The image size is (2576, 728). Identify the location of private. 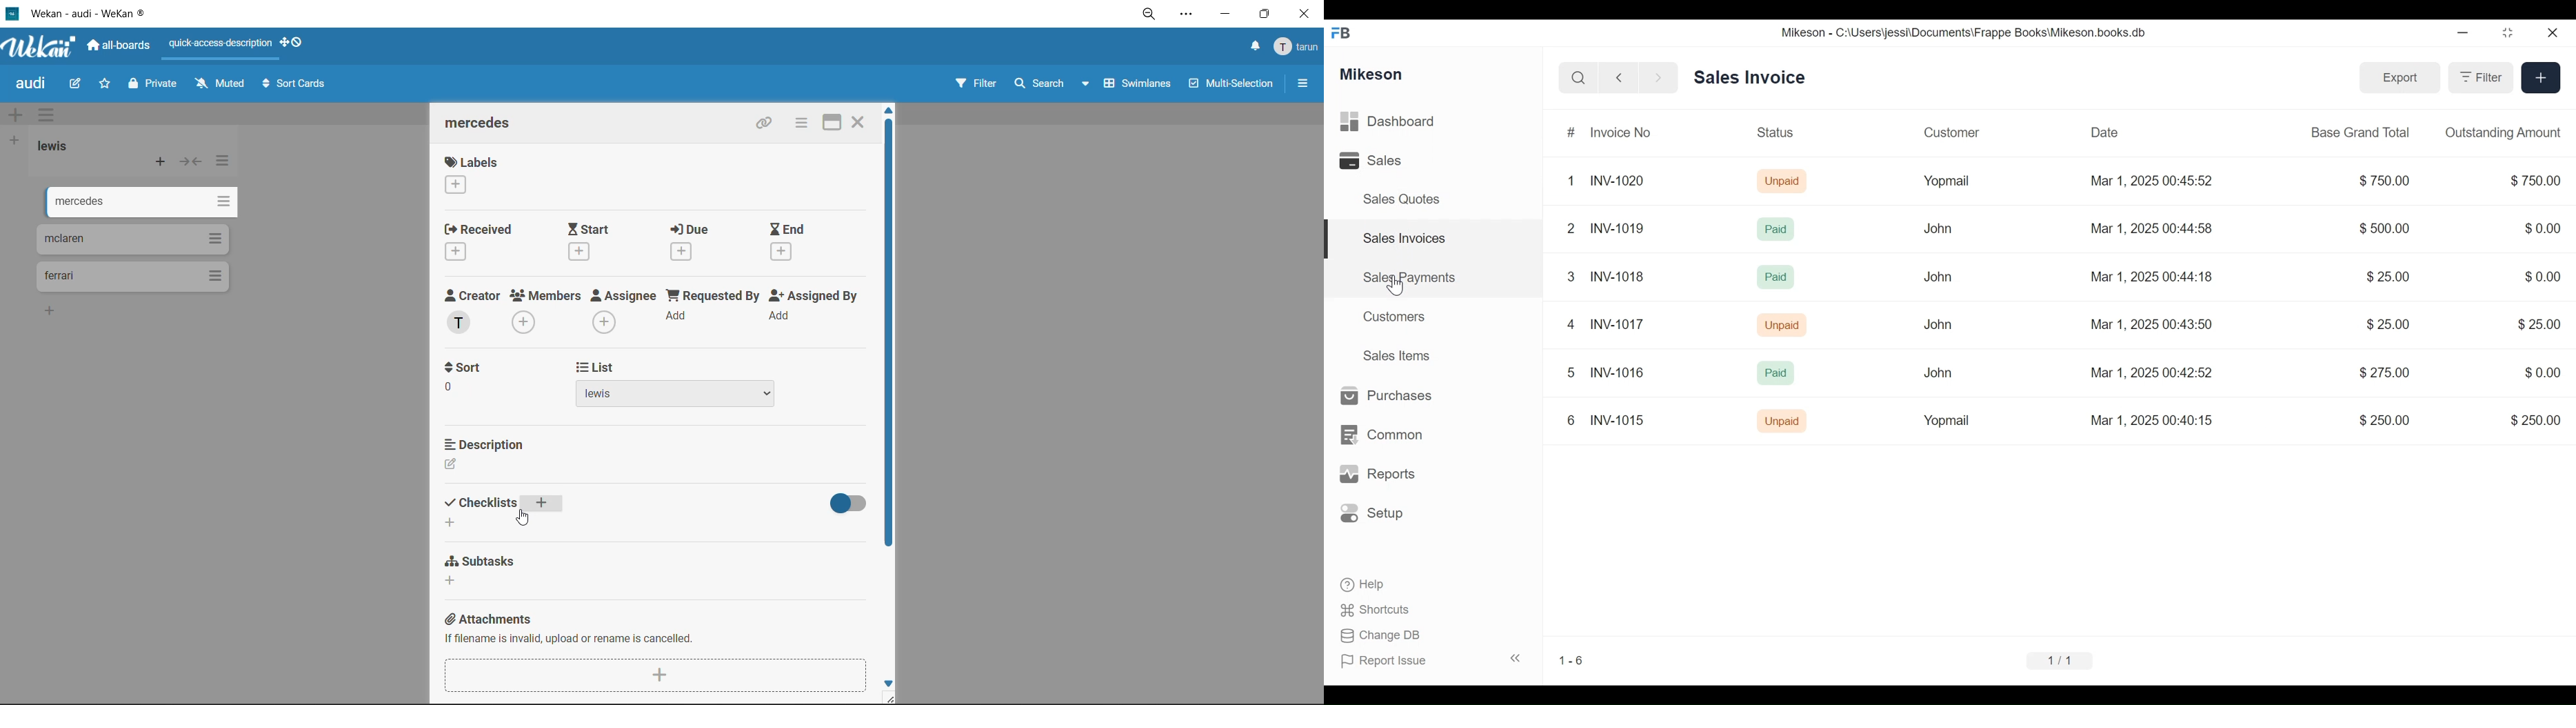
(154, 86).